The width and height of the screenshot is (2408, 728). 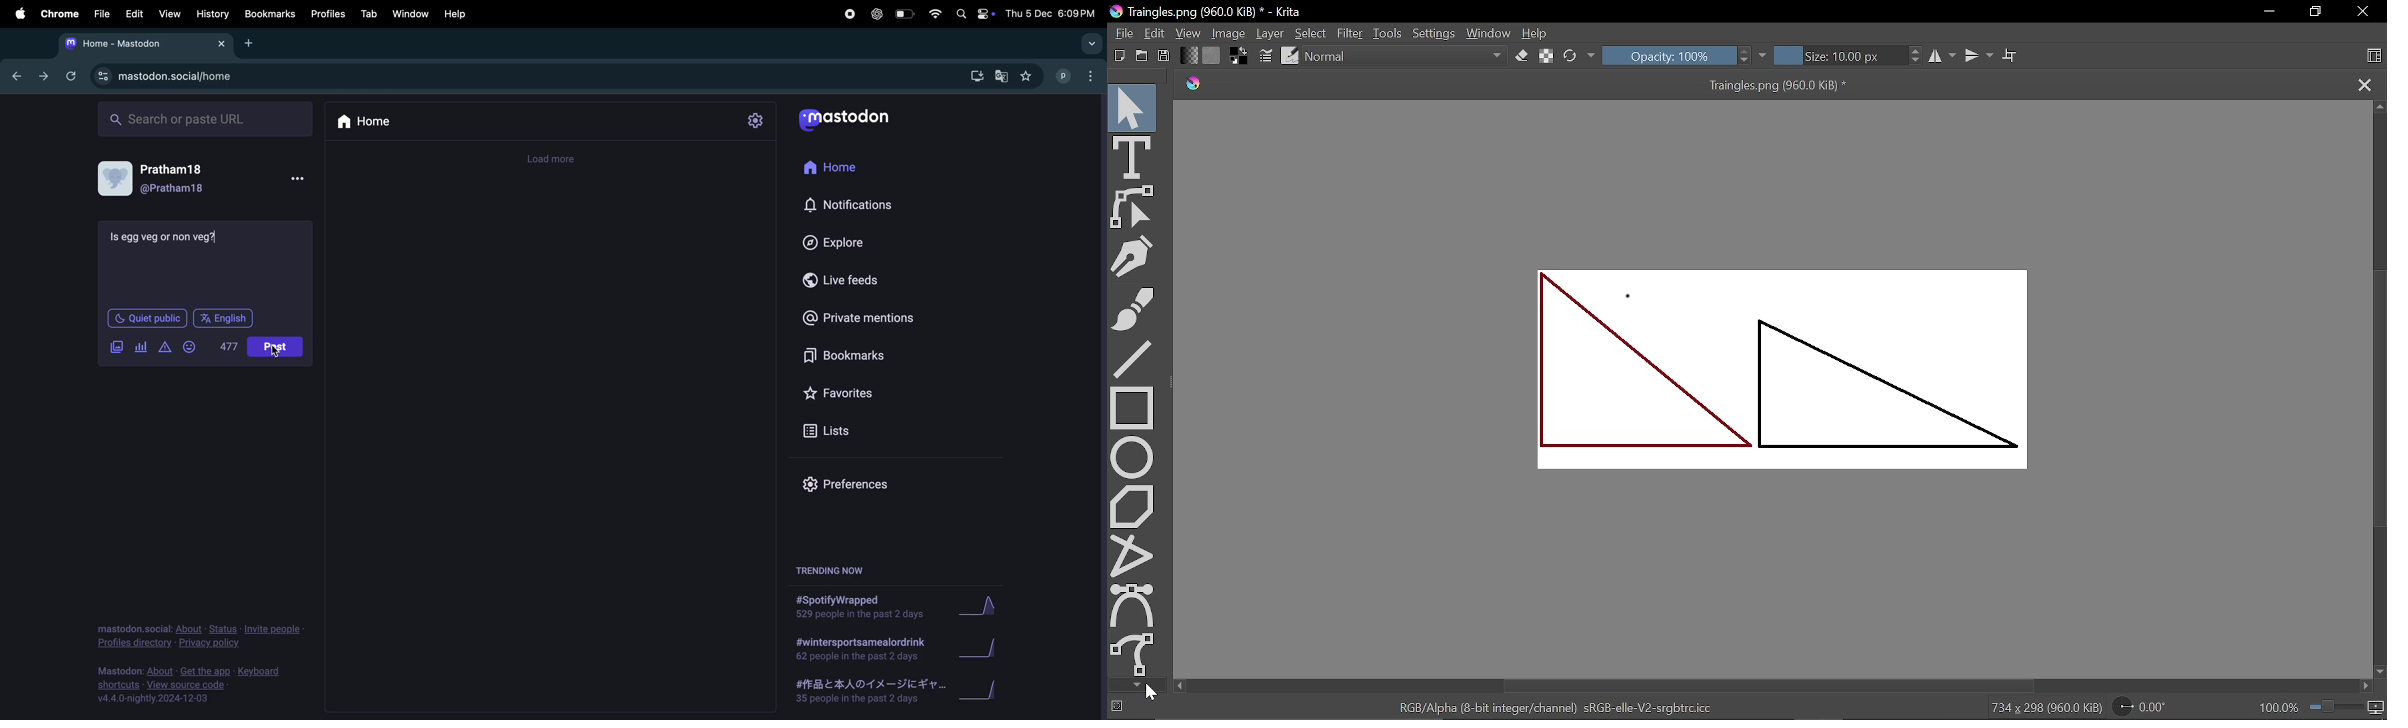 I want to click on Quiet public, so click(x=146, y=318).